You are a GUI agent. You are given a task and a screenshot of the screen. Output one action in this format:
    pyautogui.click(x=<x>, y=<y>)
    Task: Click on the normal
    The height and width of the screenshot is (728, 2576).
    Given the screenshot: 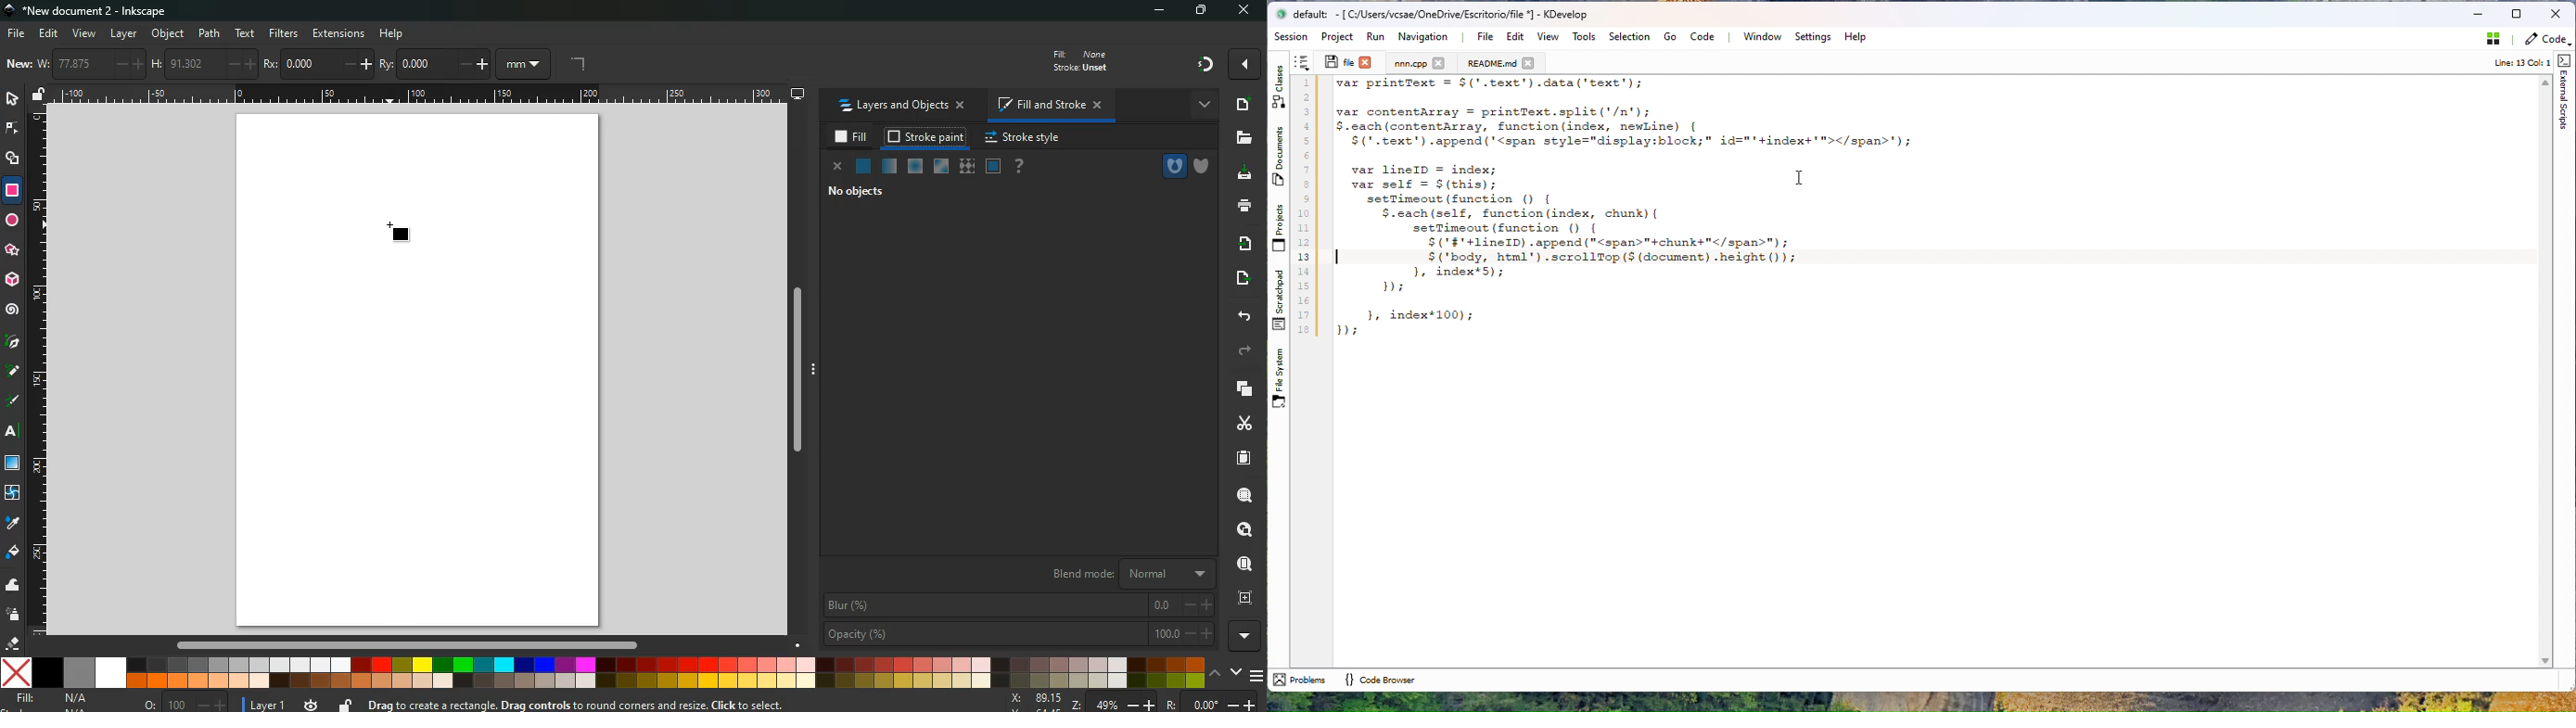 What is the action you would take?
    pyautogui.click(x=862, y=166)
    